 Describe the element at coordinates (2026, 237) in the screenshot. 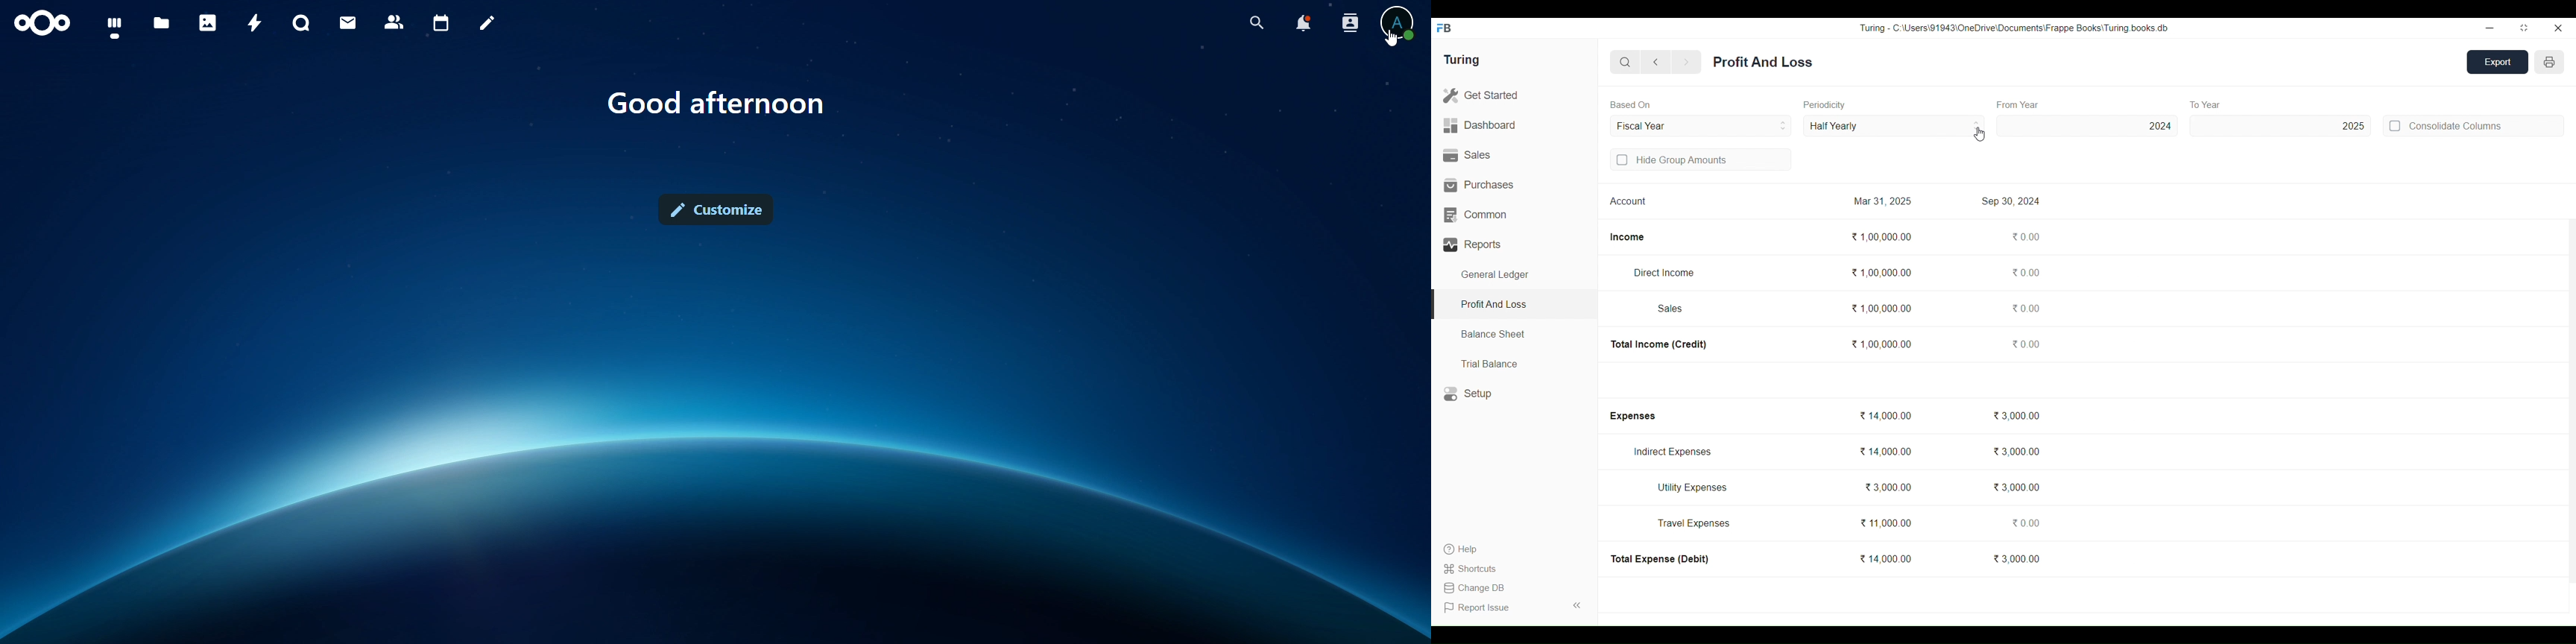

I see `0.00` at that location.